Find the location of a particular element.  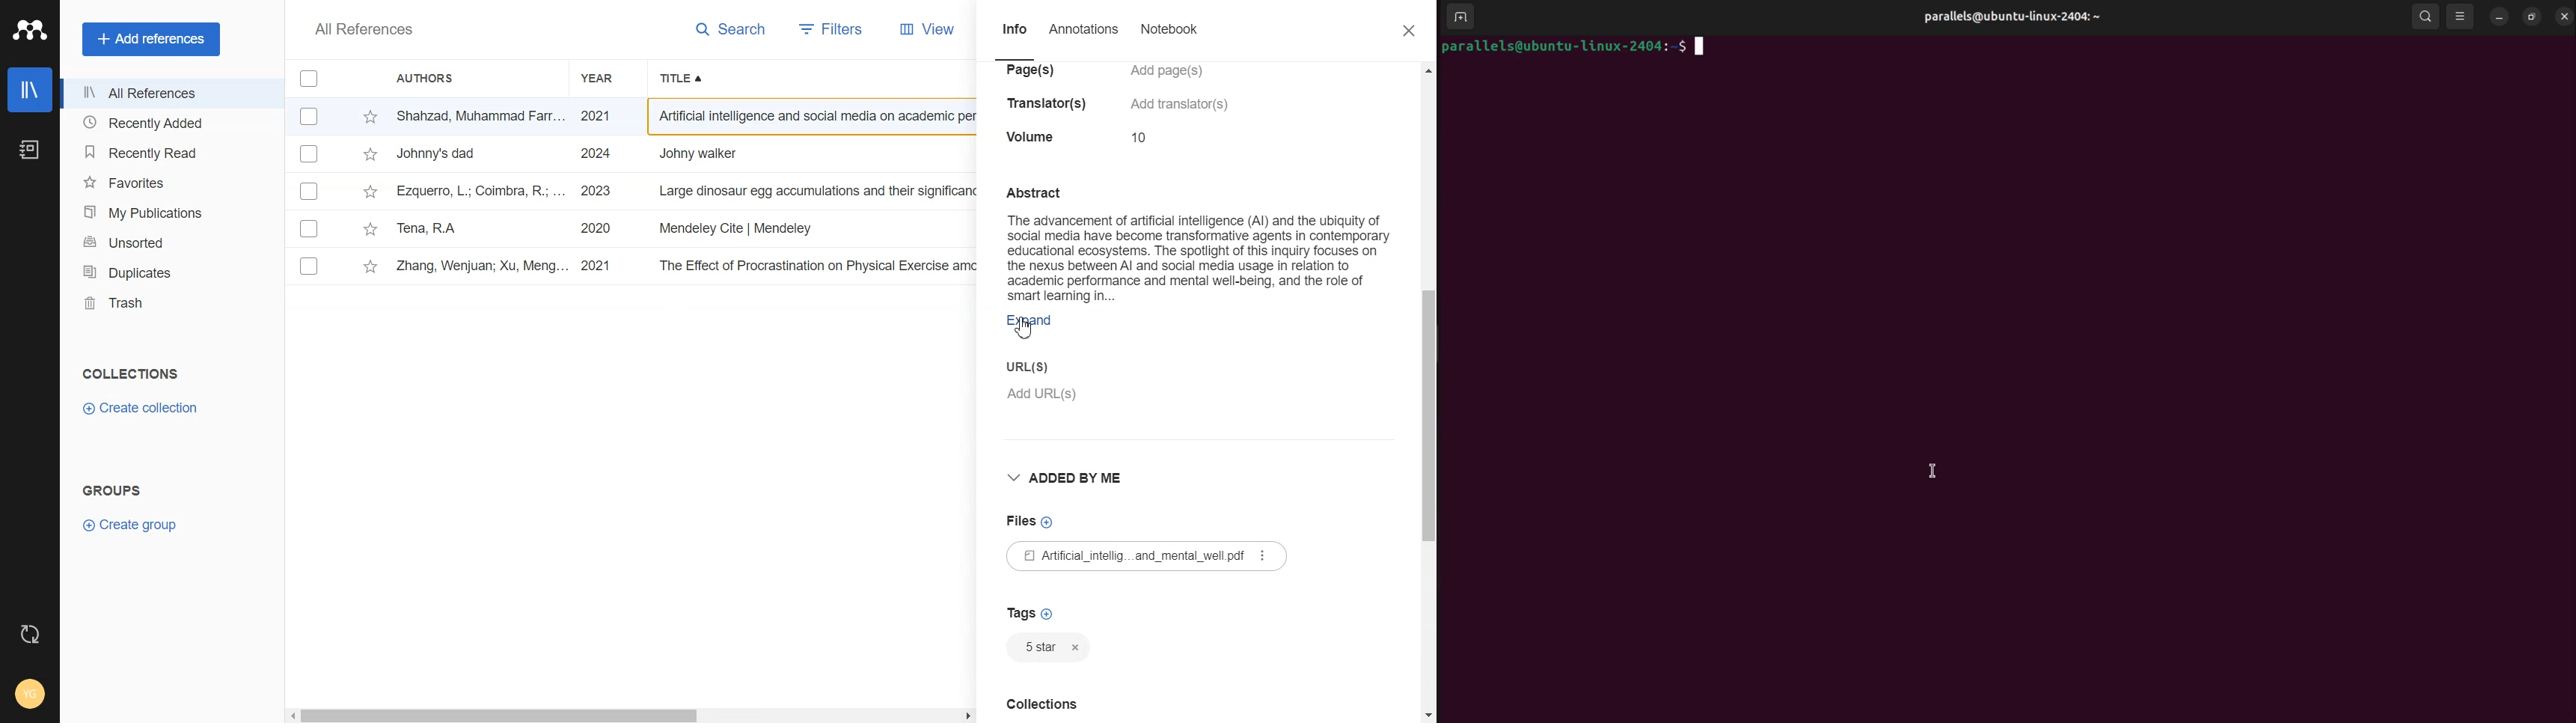

10 is located at coordinates (1143, 137).